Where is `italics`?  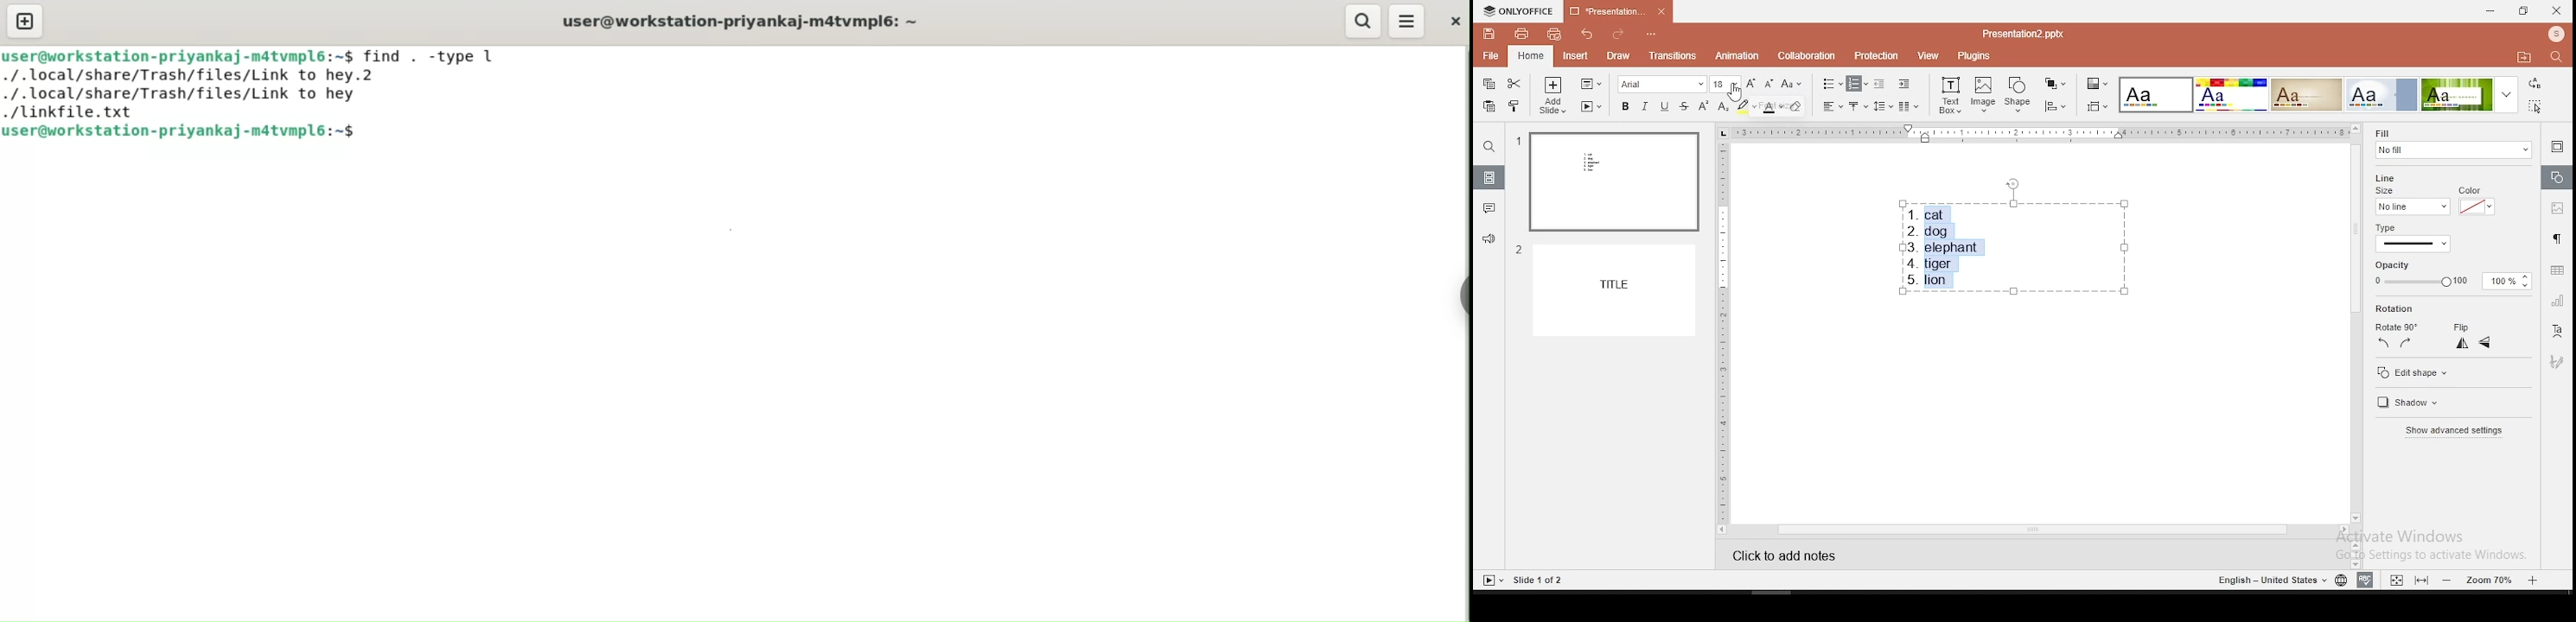
italics is located at coordinates (1642, 108).